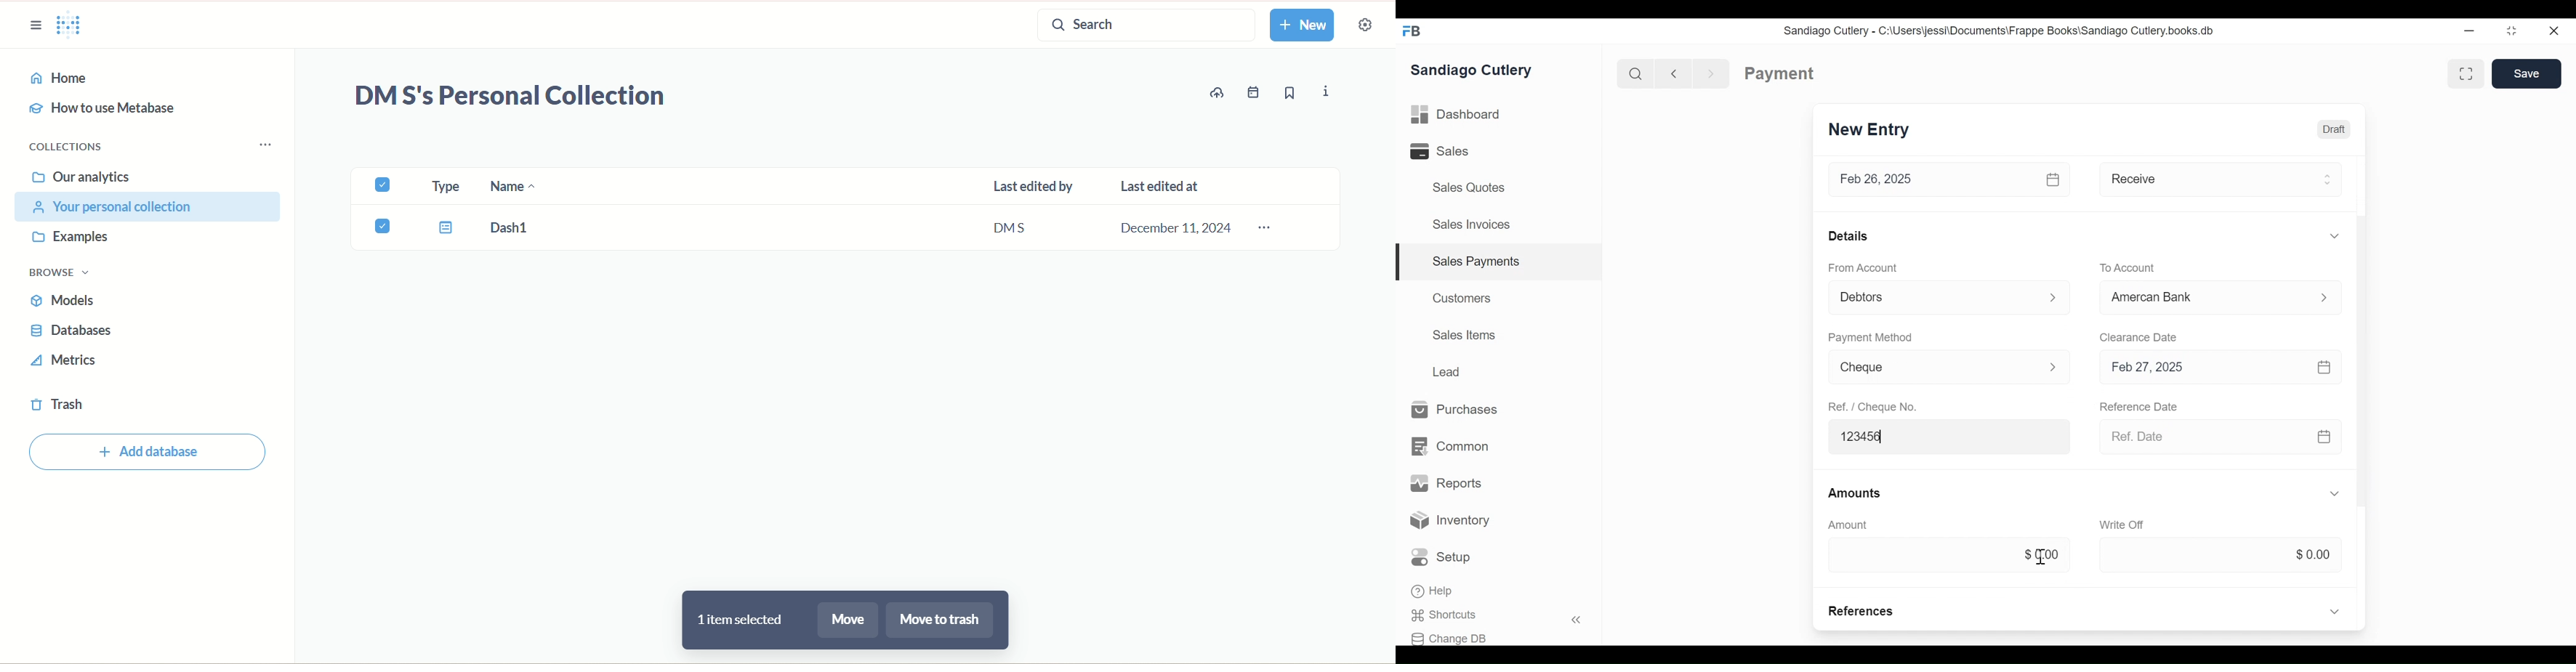  What do you see at coordinates (1448, 370) in the screenshot?
I see `Lead` at bounding box center [1448, 370].